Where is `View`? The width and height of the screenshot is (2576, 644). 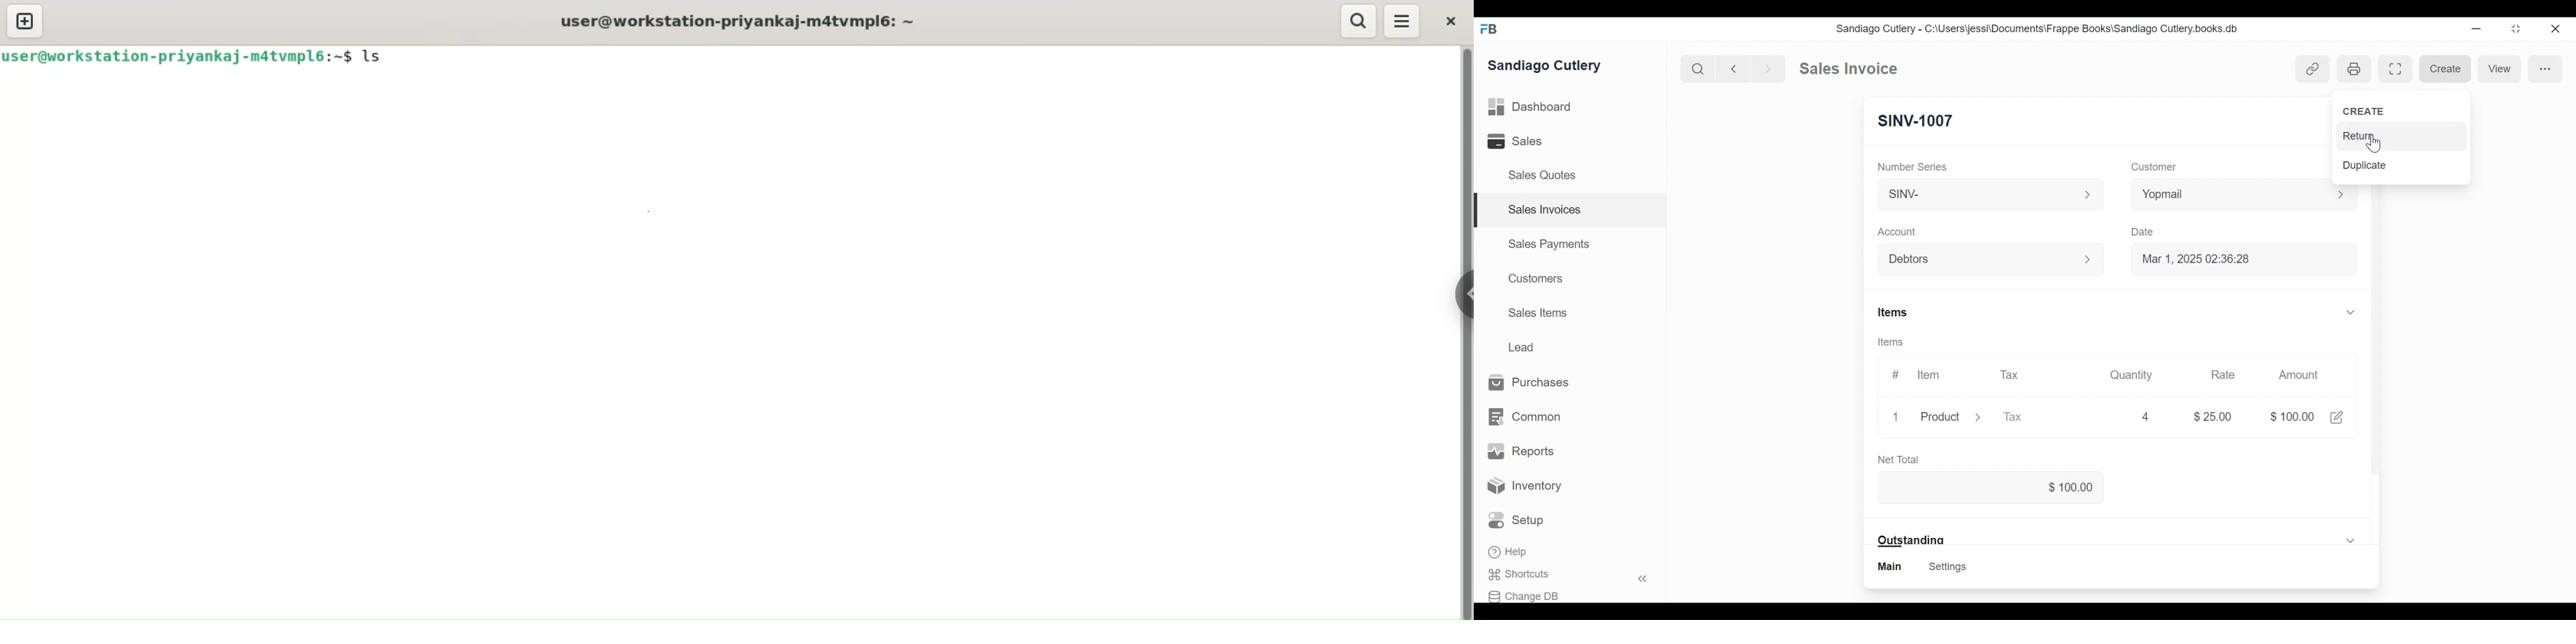
View is located at coordinates (2501, 69).